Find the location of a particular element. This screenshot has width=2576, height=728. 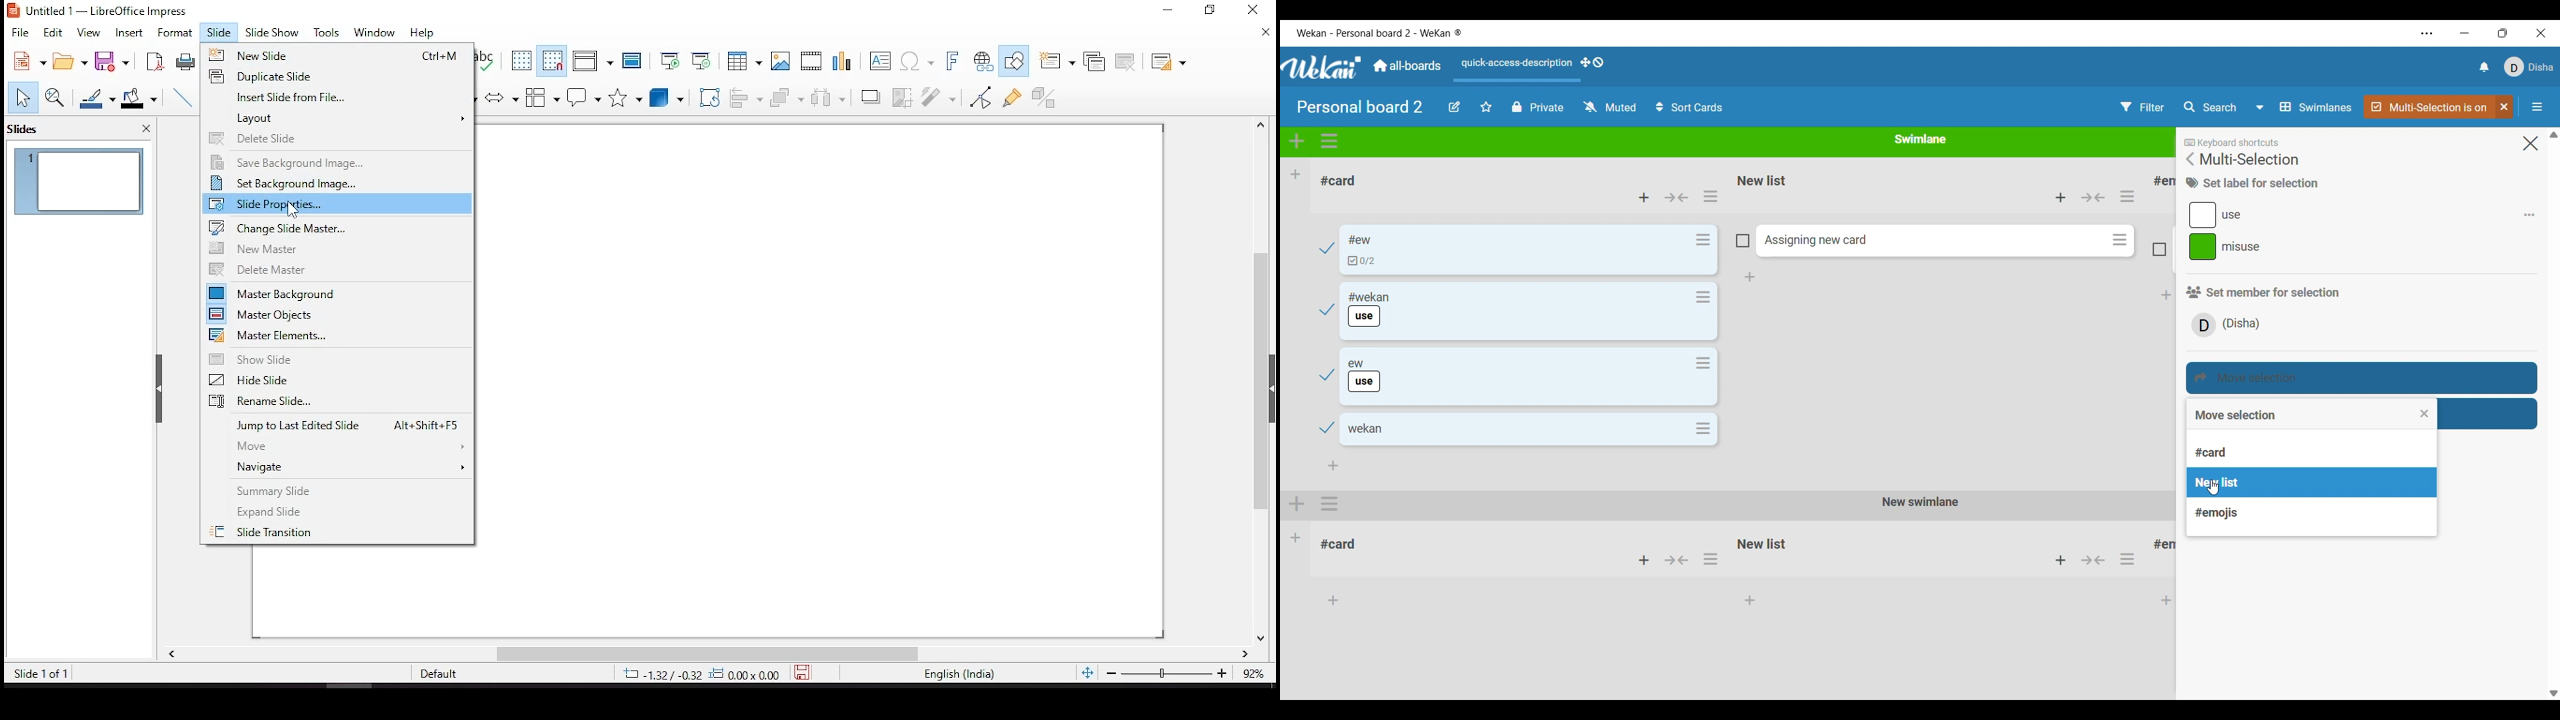

show draw functions is located at coordinates (1015, 59).